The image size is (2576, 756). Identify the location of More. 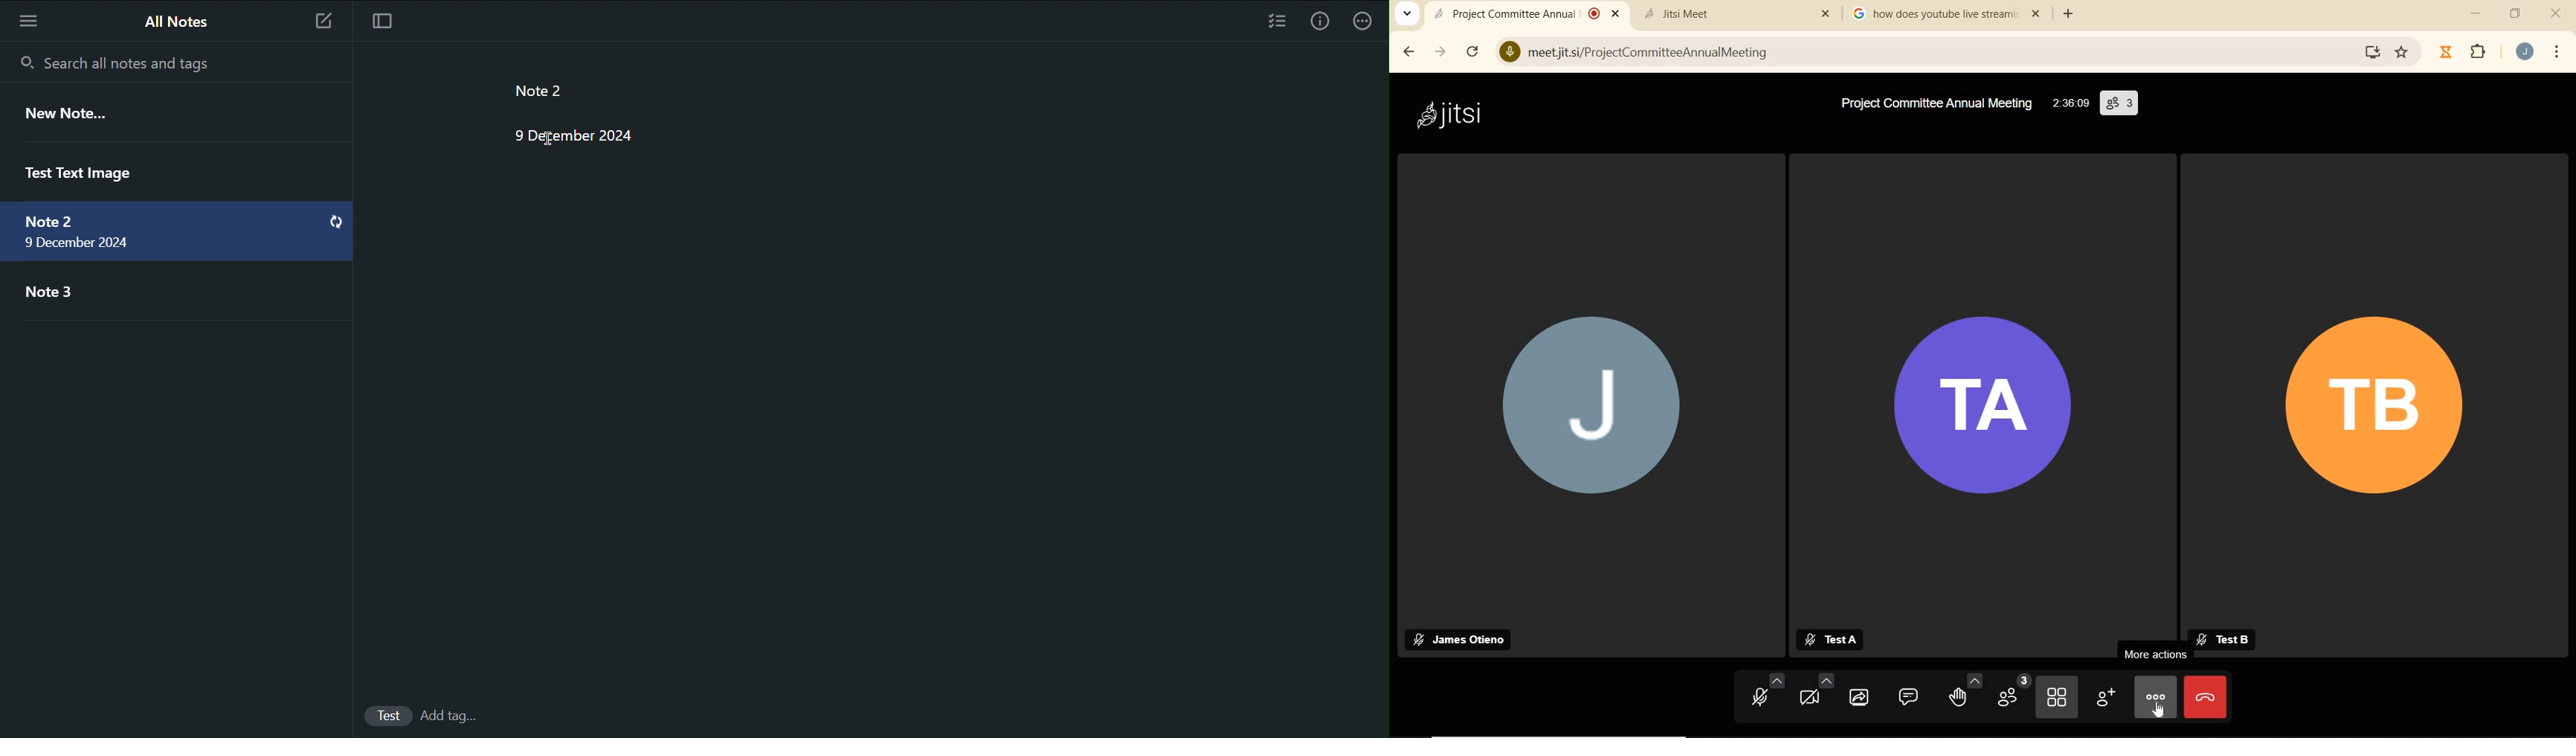
(1368, 21).